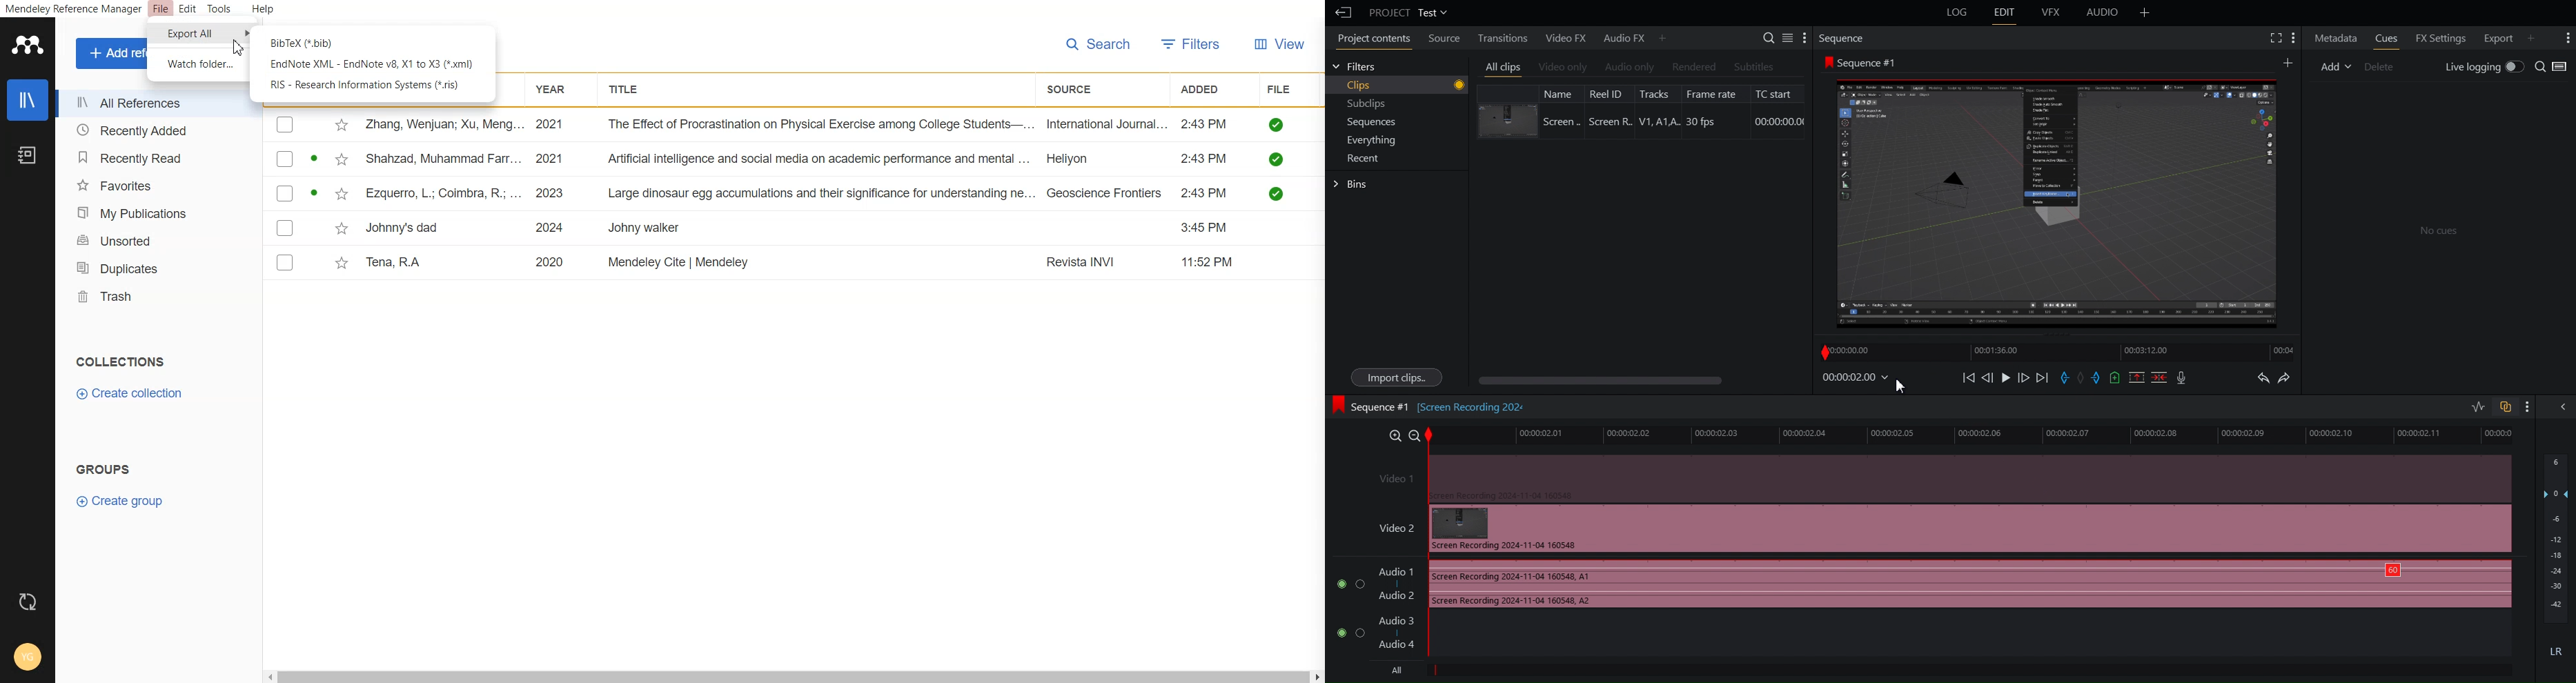 The image size is (2576, 700). Describe the element at coordinates (553, 158) in the screenshot. I see `2021` at that location.